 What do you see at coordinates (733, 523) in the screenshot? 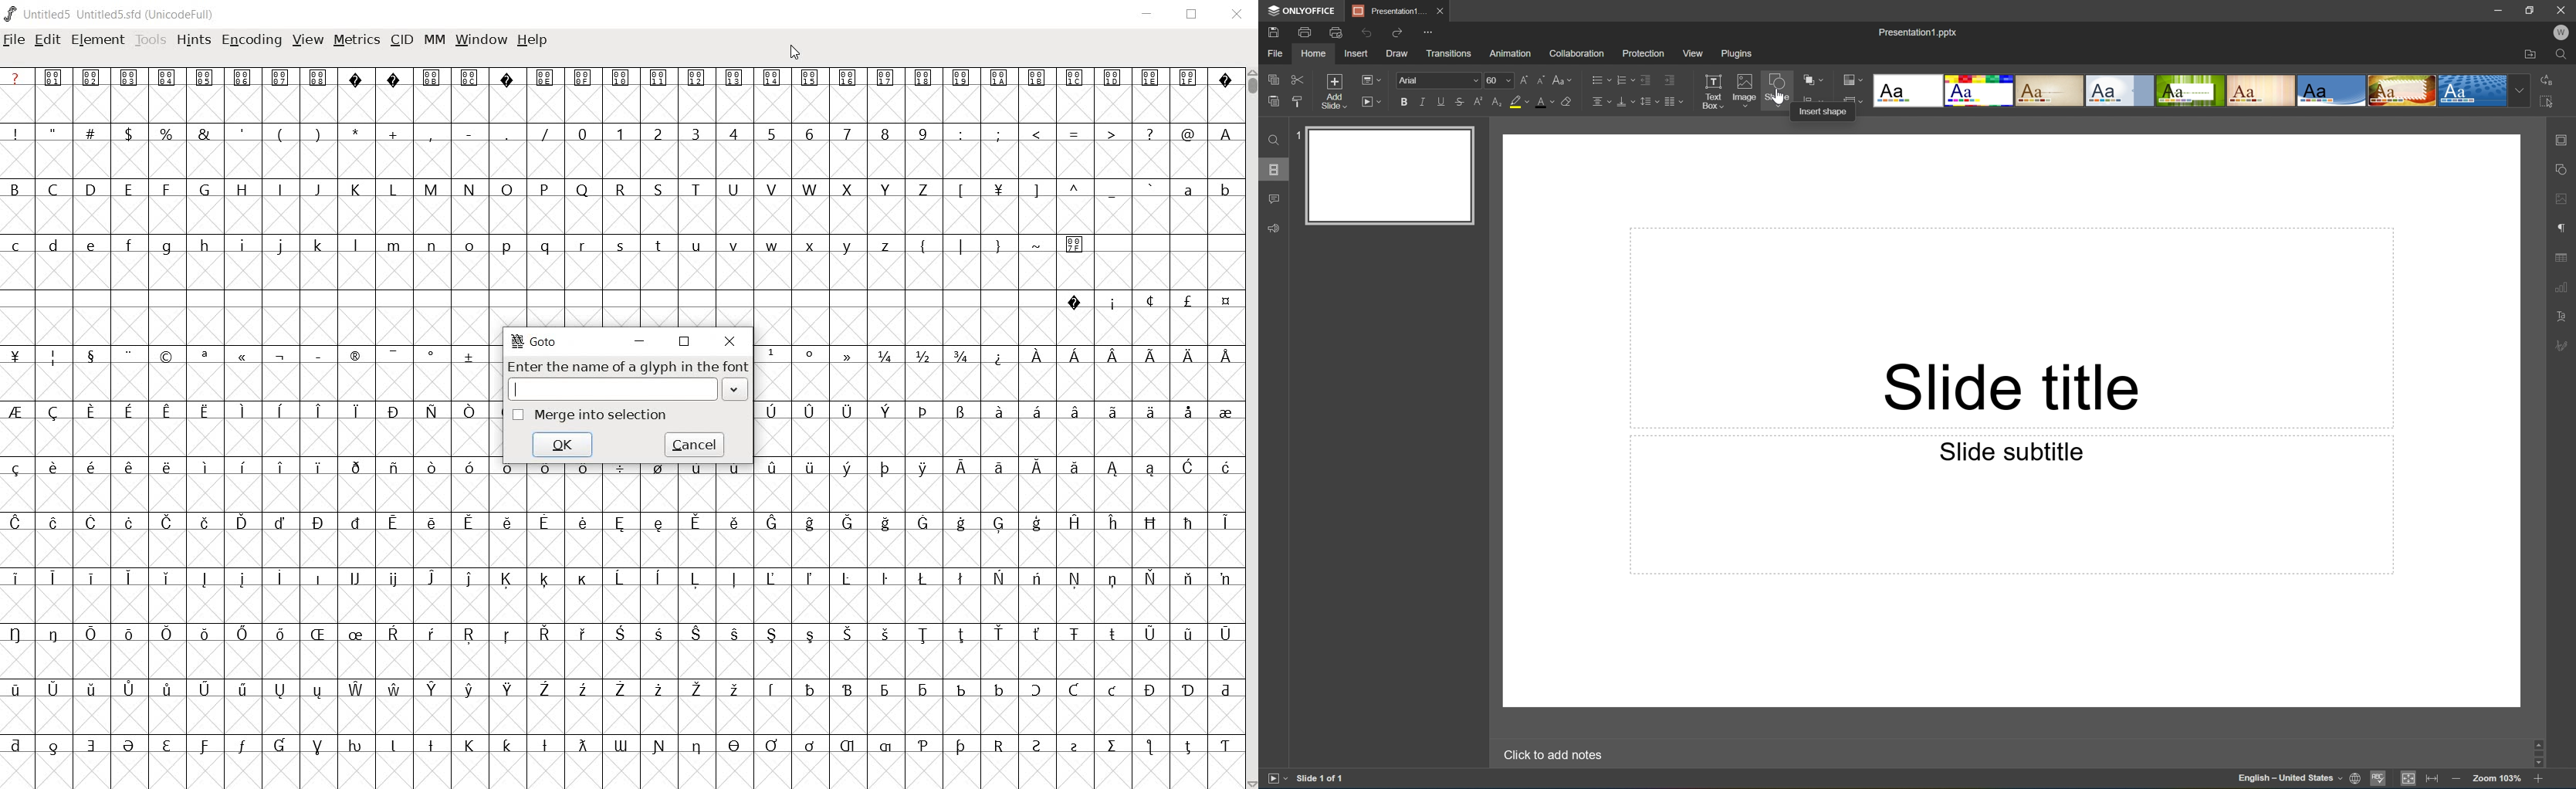
I see `Symbol` at bounding box center [733, 523].